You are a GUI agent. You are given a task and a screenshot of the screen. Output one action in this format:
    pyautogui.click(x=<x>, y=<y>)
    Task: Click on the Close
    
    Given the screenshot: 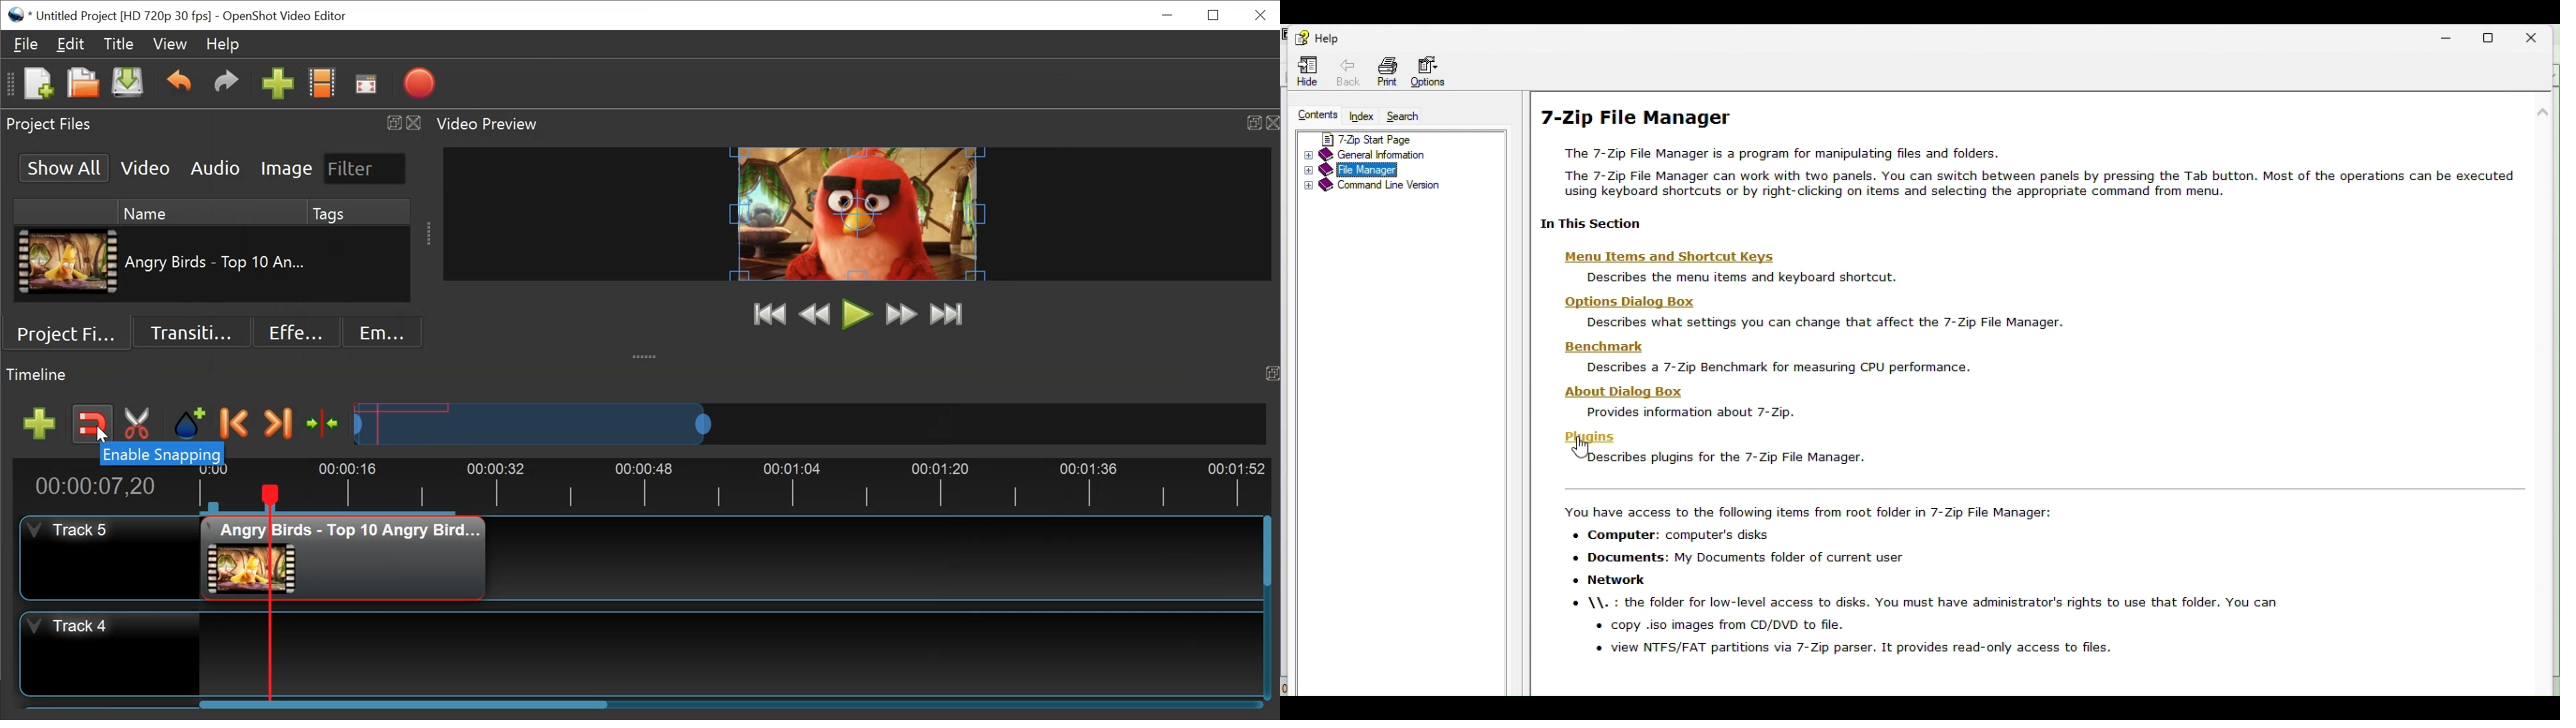 What is the action you would take?
    pyautogui.click(x=2541, y=33)
    